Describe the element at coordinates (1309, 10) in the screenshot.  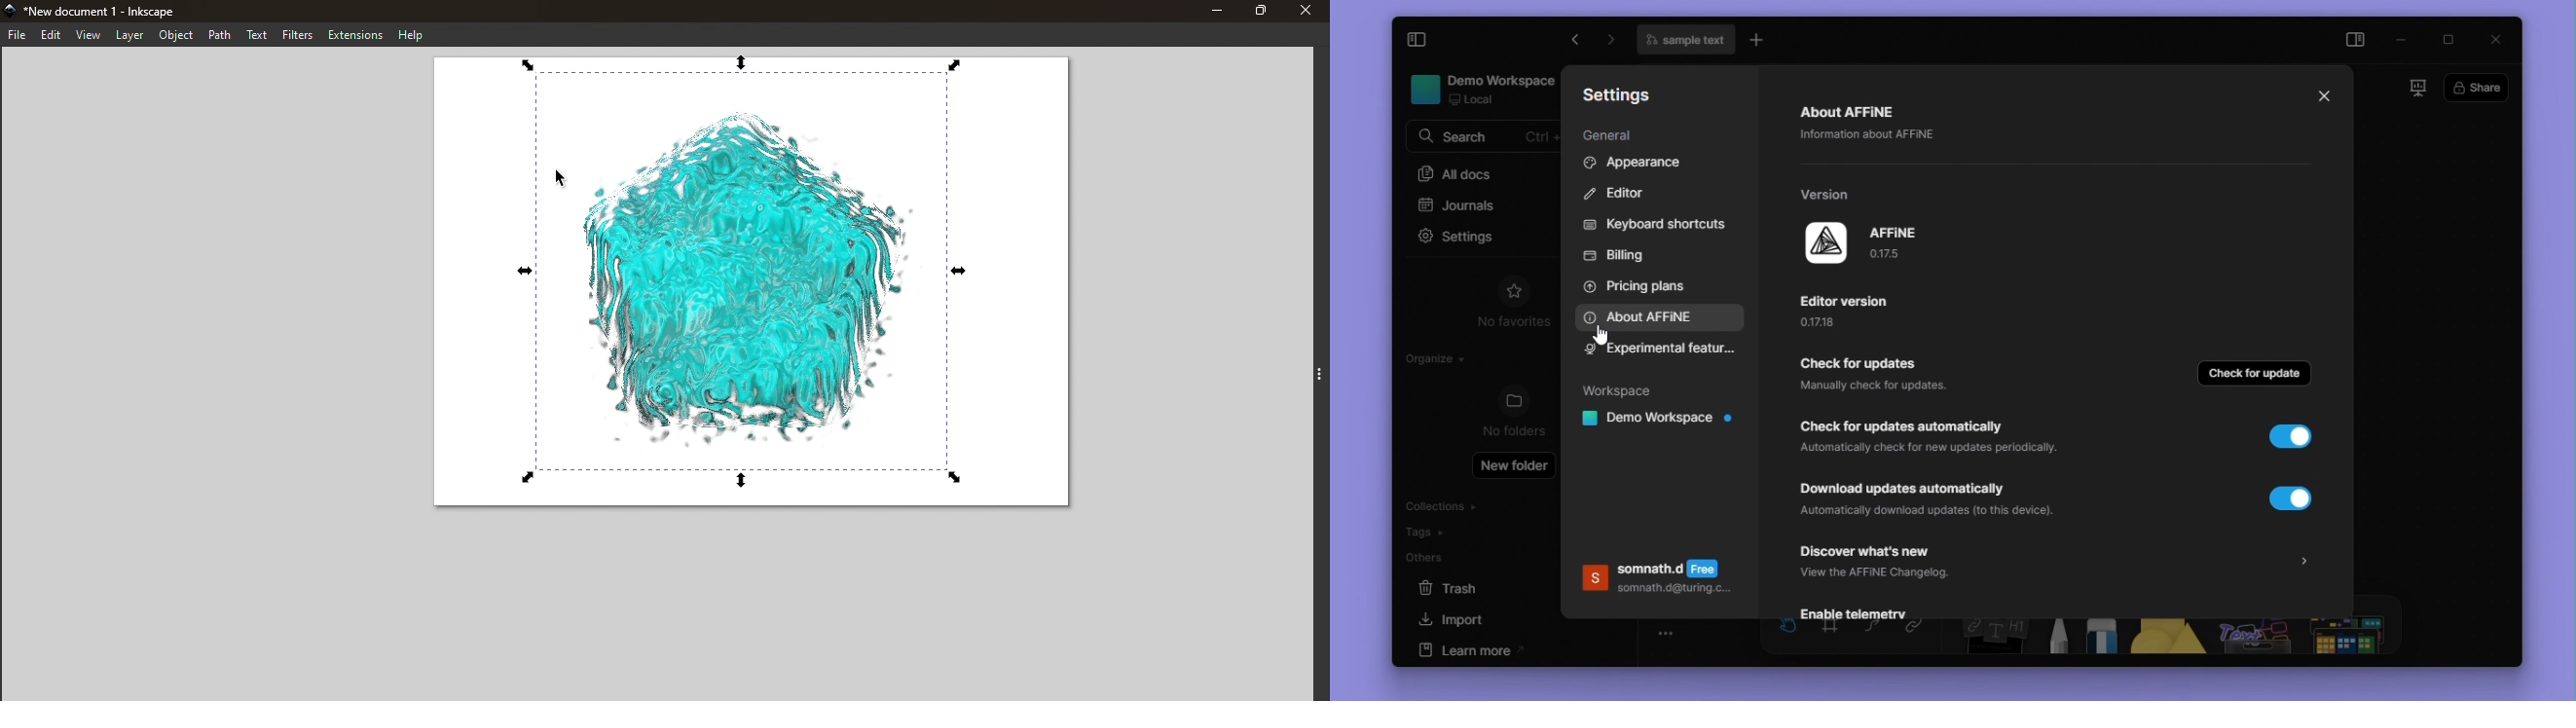
I see `Close` at that location.